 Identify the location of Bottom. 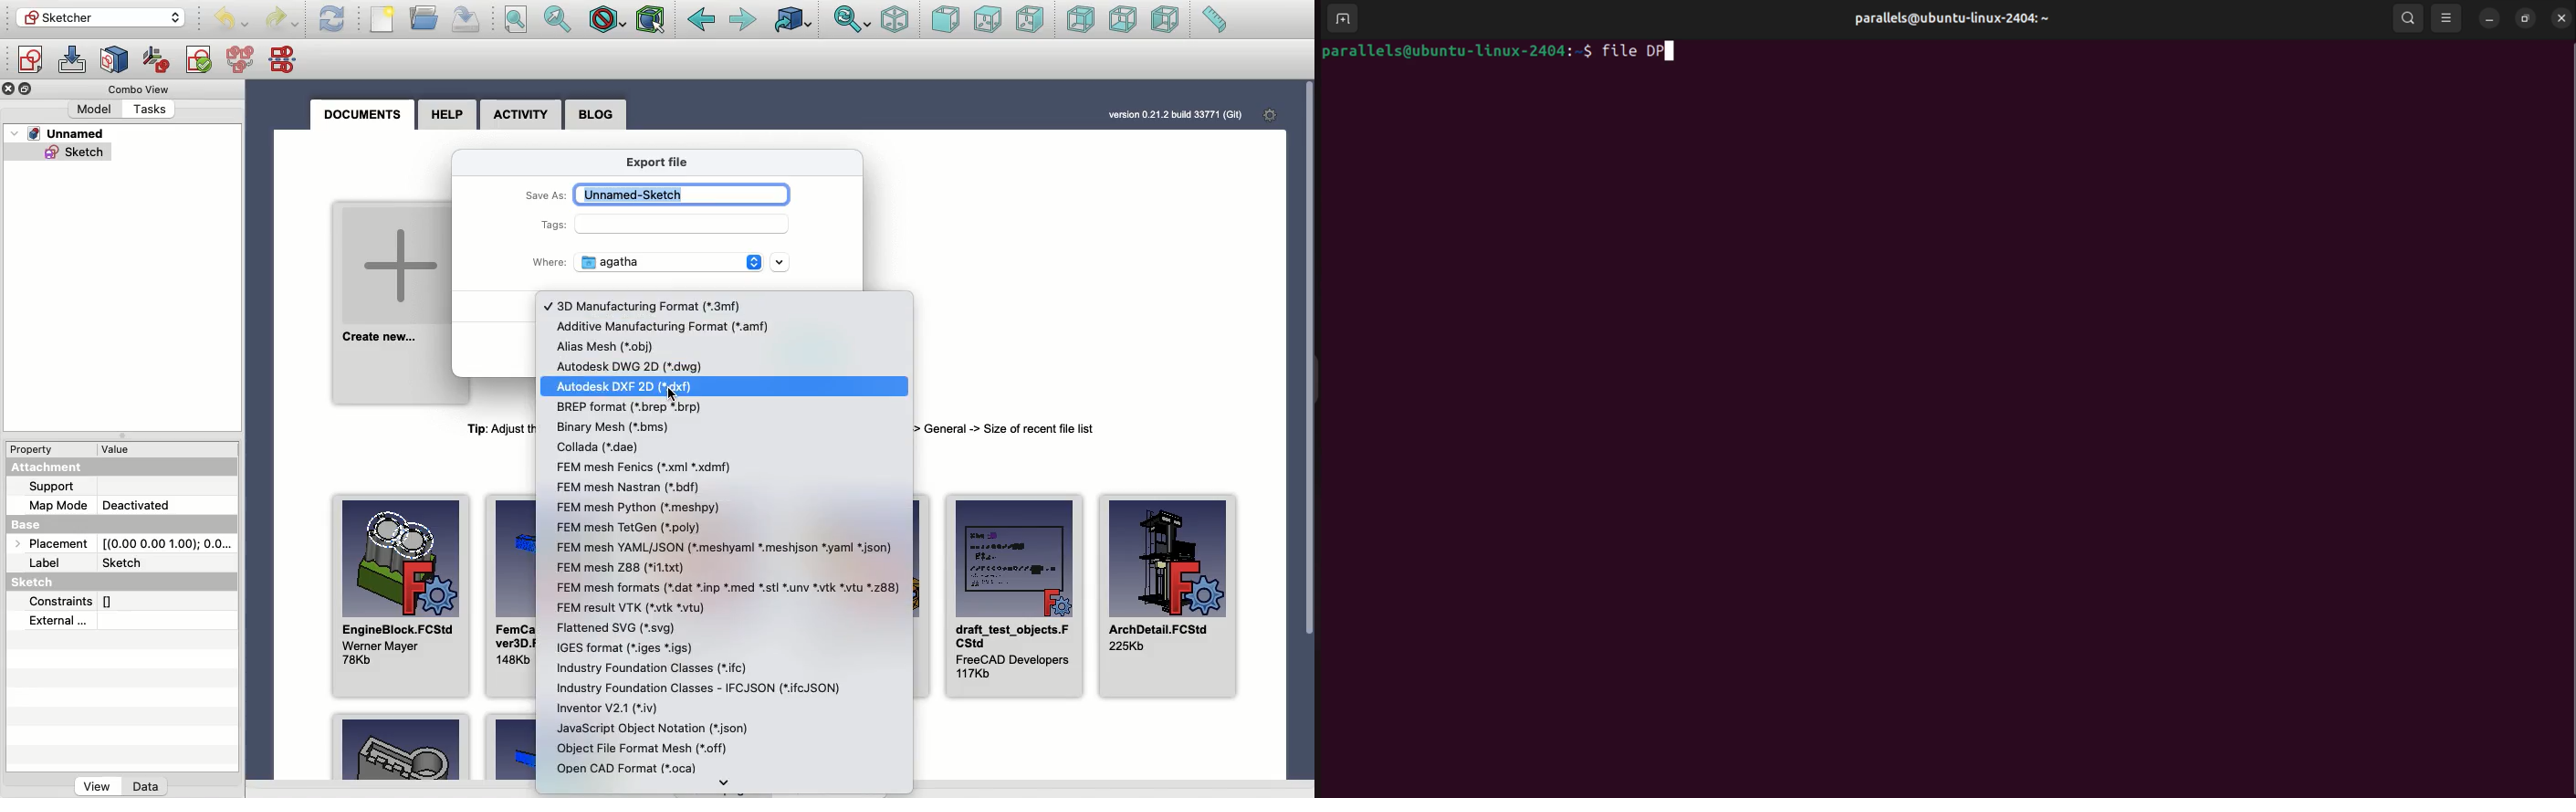
(1124, 20).